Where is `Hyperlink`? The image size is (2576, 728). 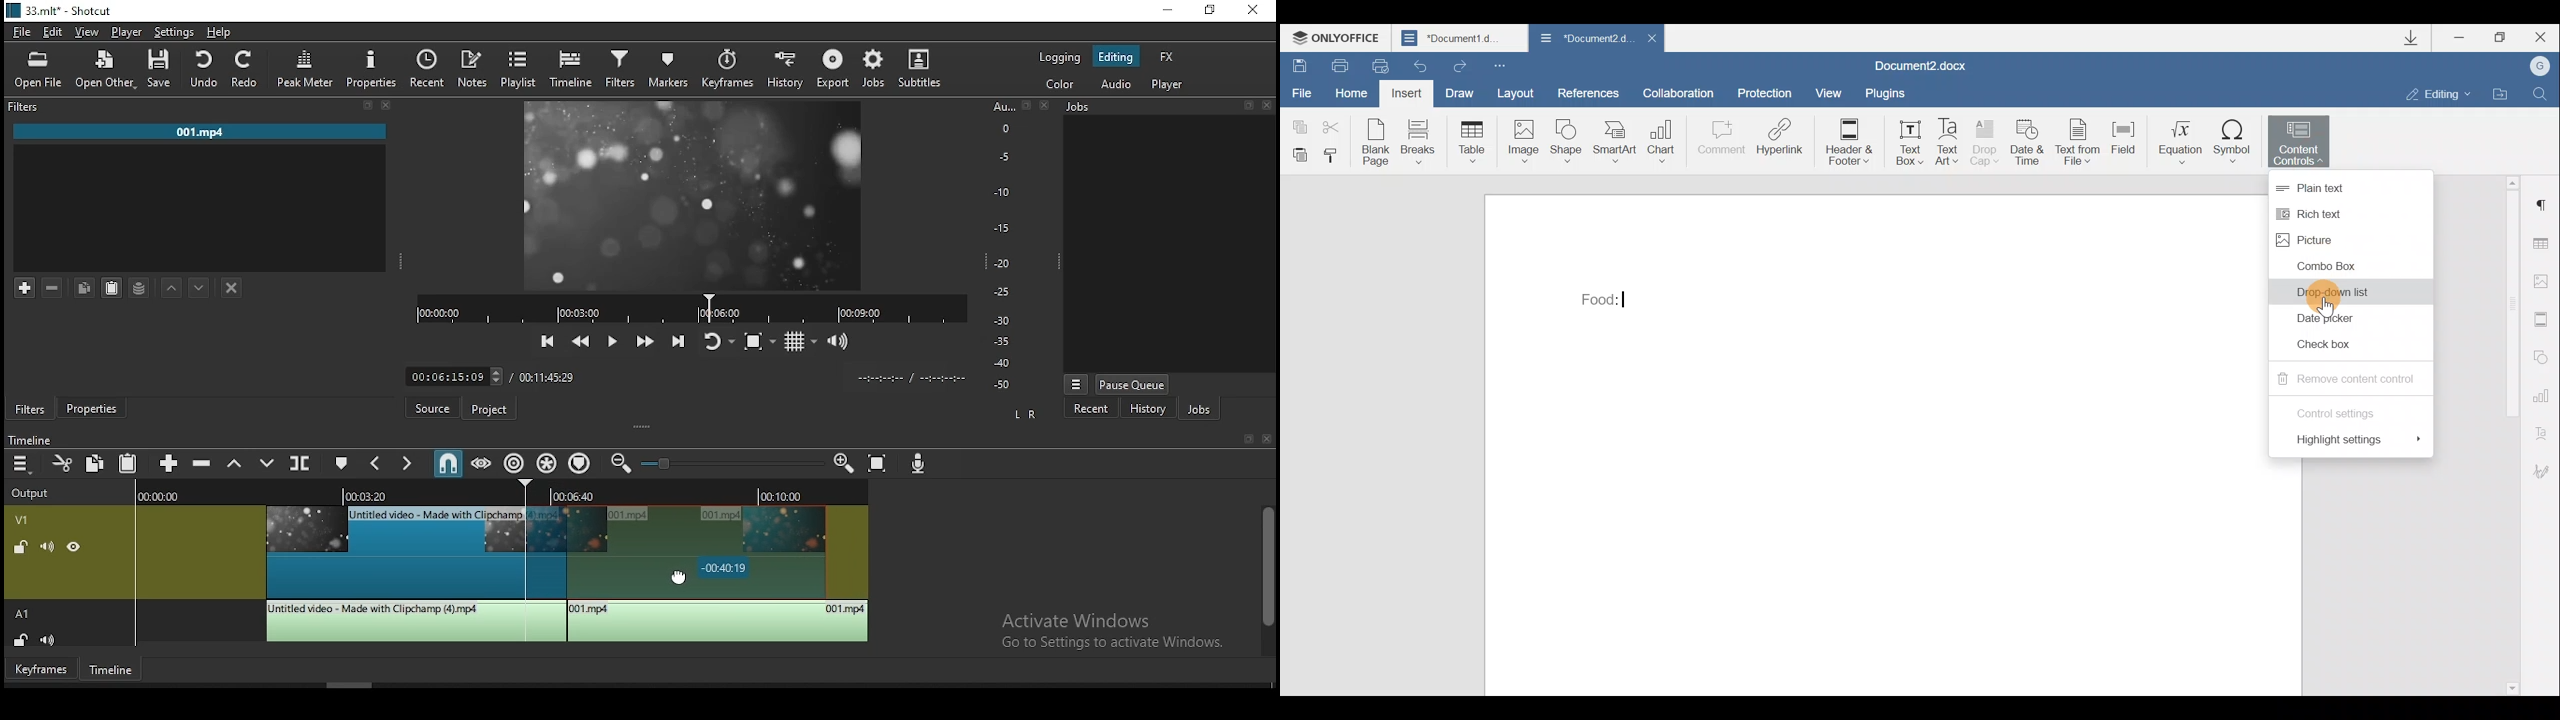
Hyperlink is located at coordinates (1777, 139).